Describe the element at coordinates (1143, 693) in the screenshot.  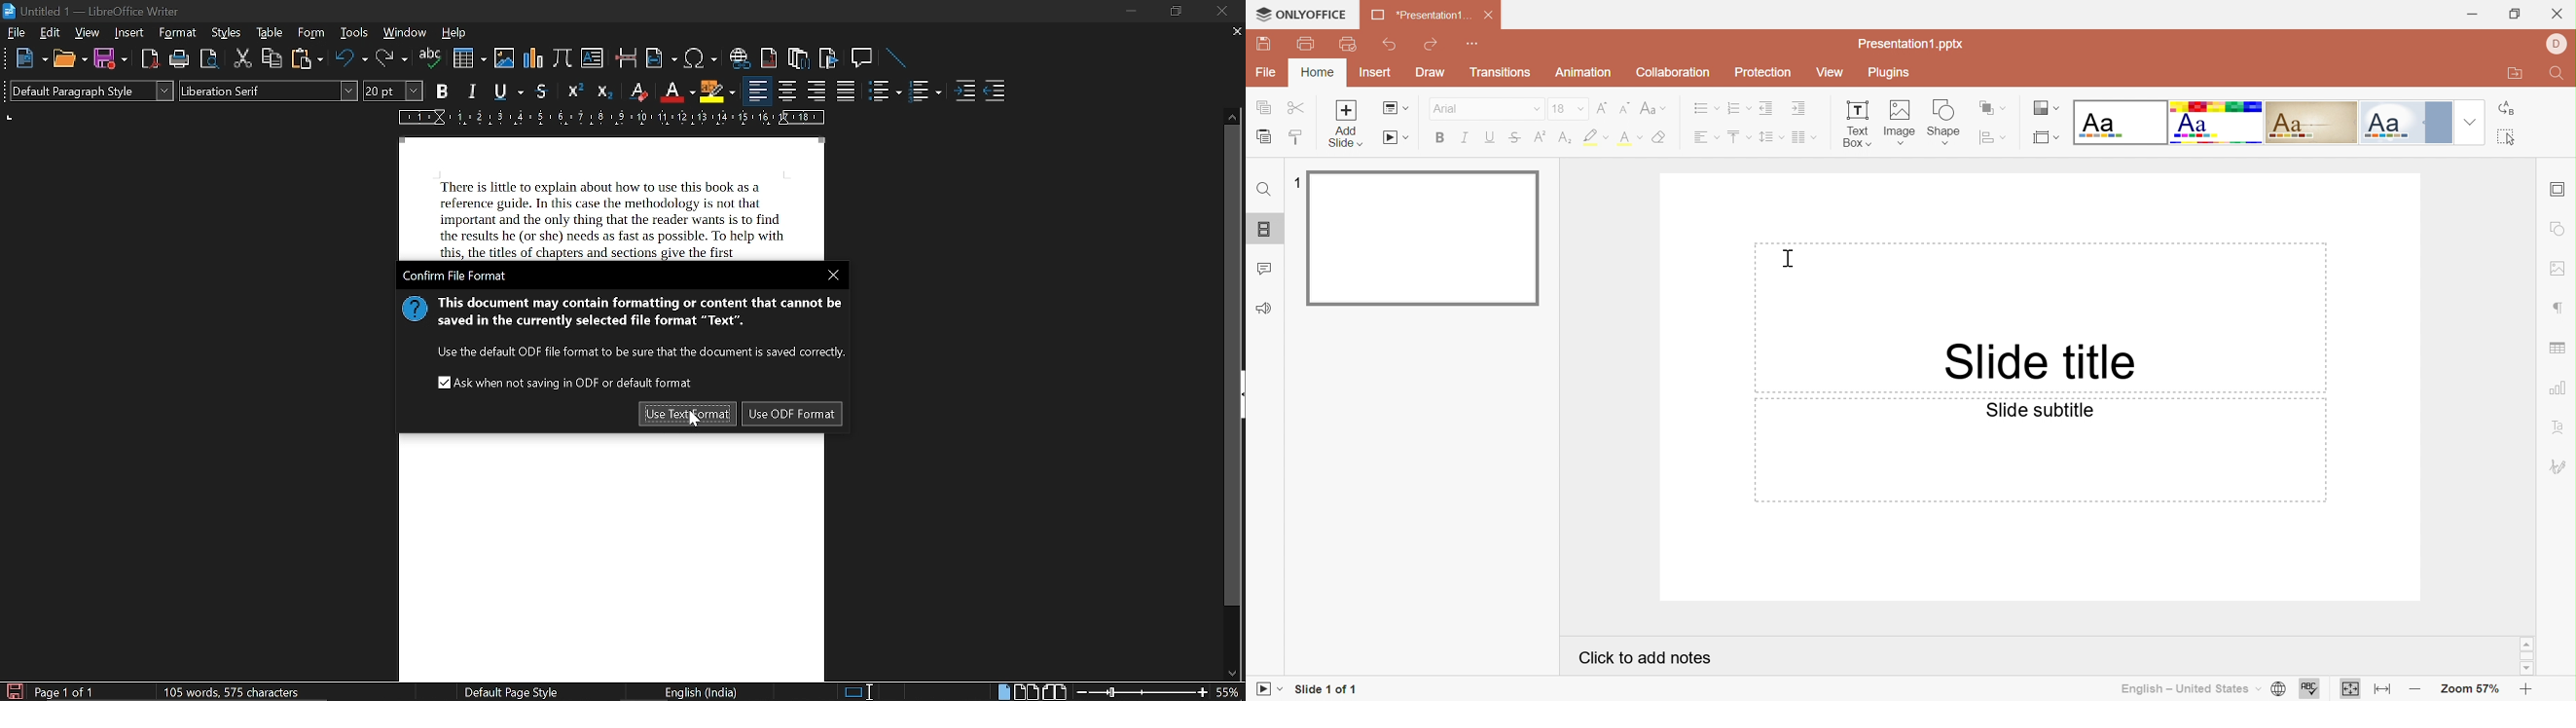
I see `change zoom` at that location.